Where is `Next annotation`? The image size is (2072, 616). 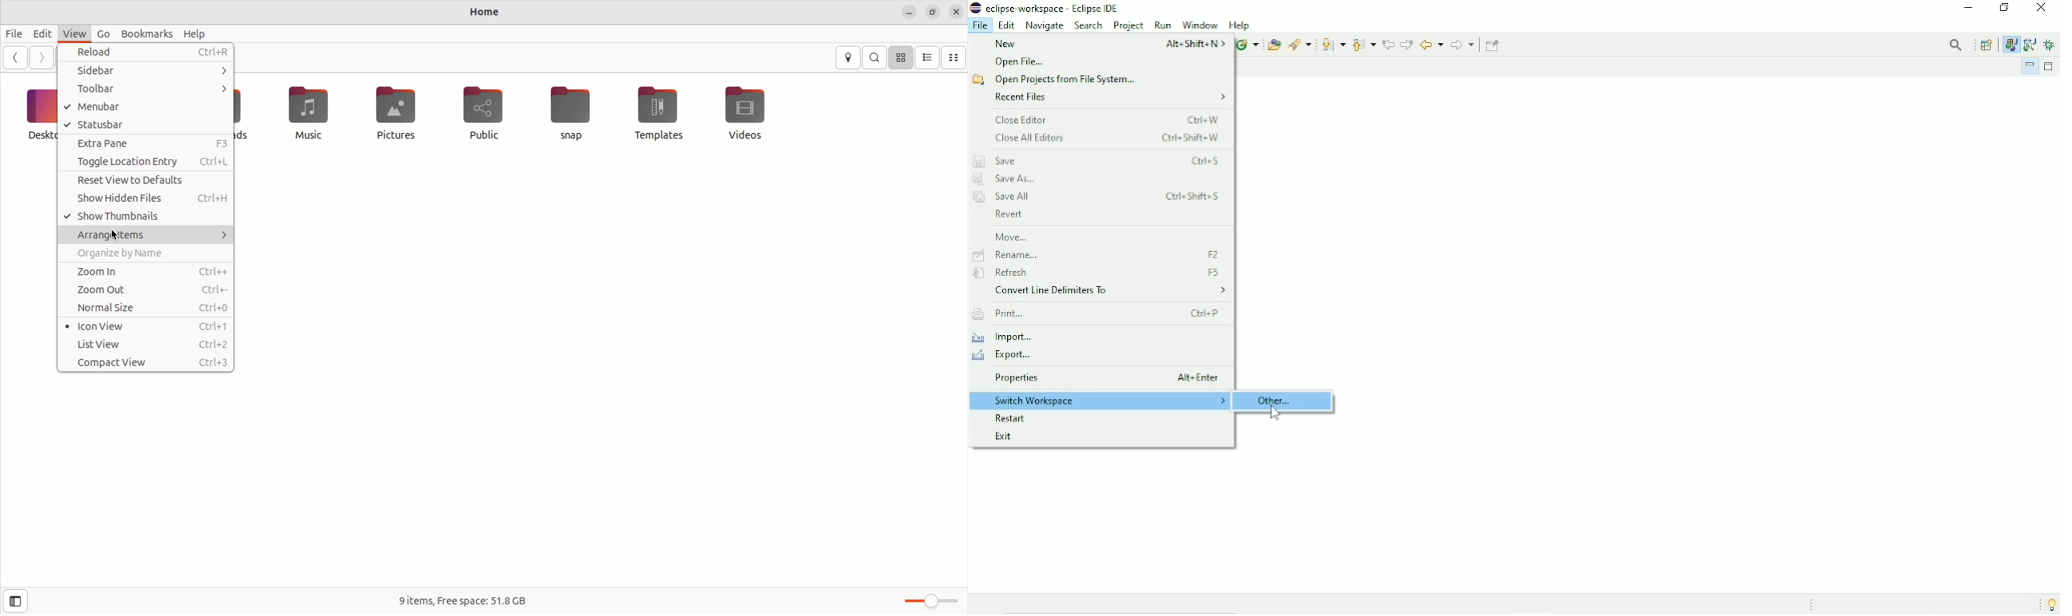
Next annotation is located at coordinates (1333, 45).